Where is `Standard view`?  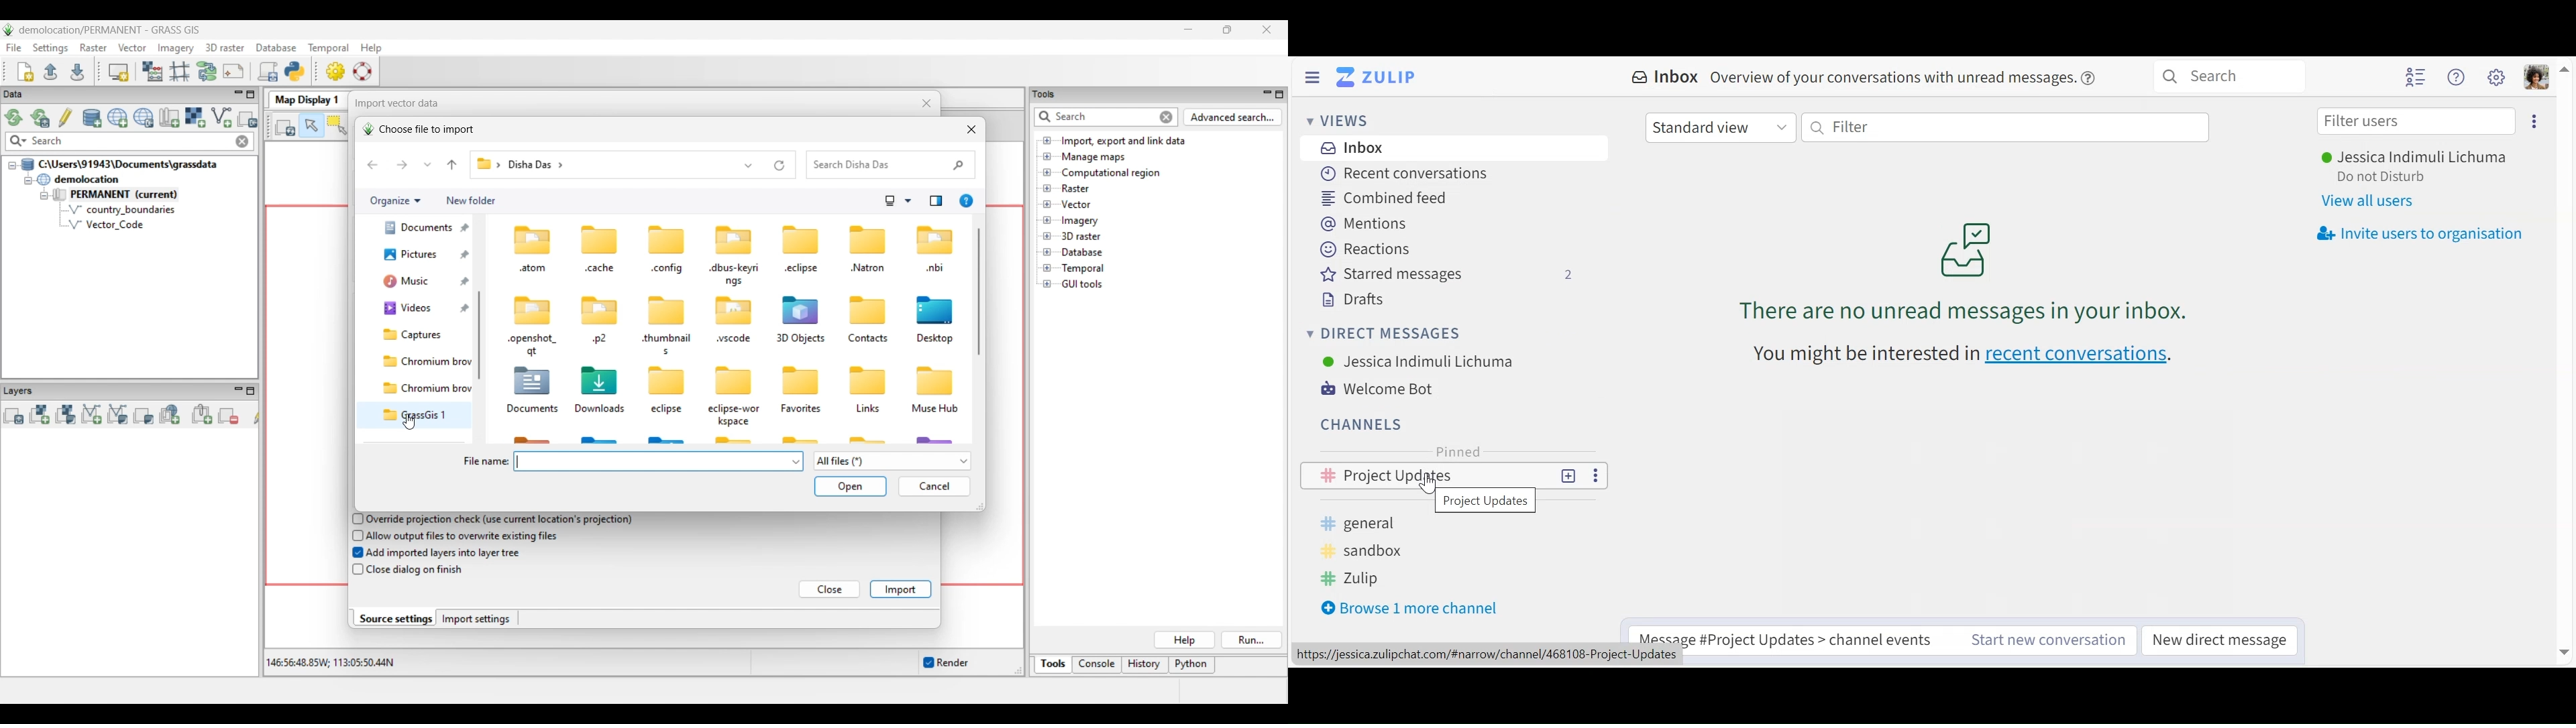 Standard view is located at coordinates (1720, 126).